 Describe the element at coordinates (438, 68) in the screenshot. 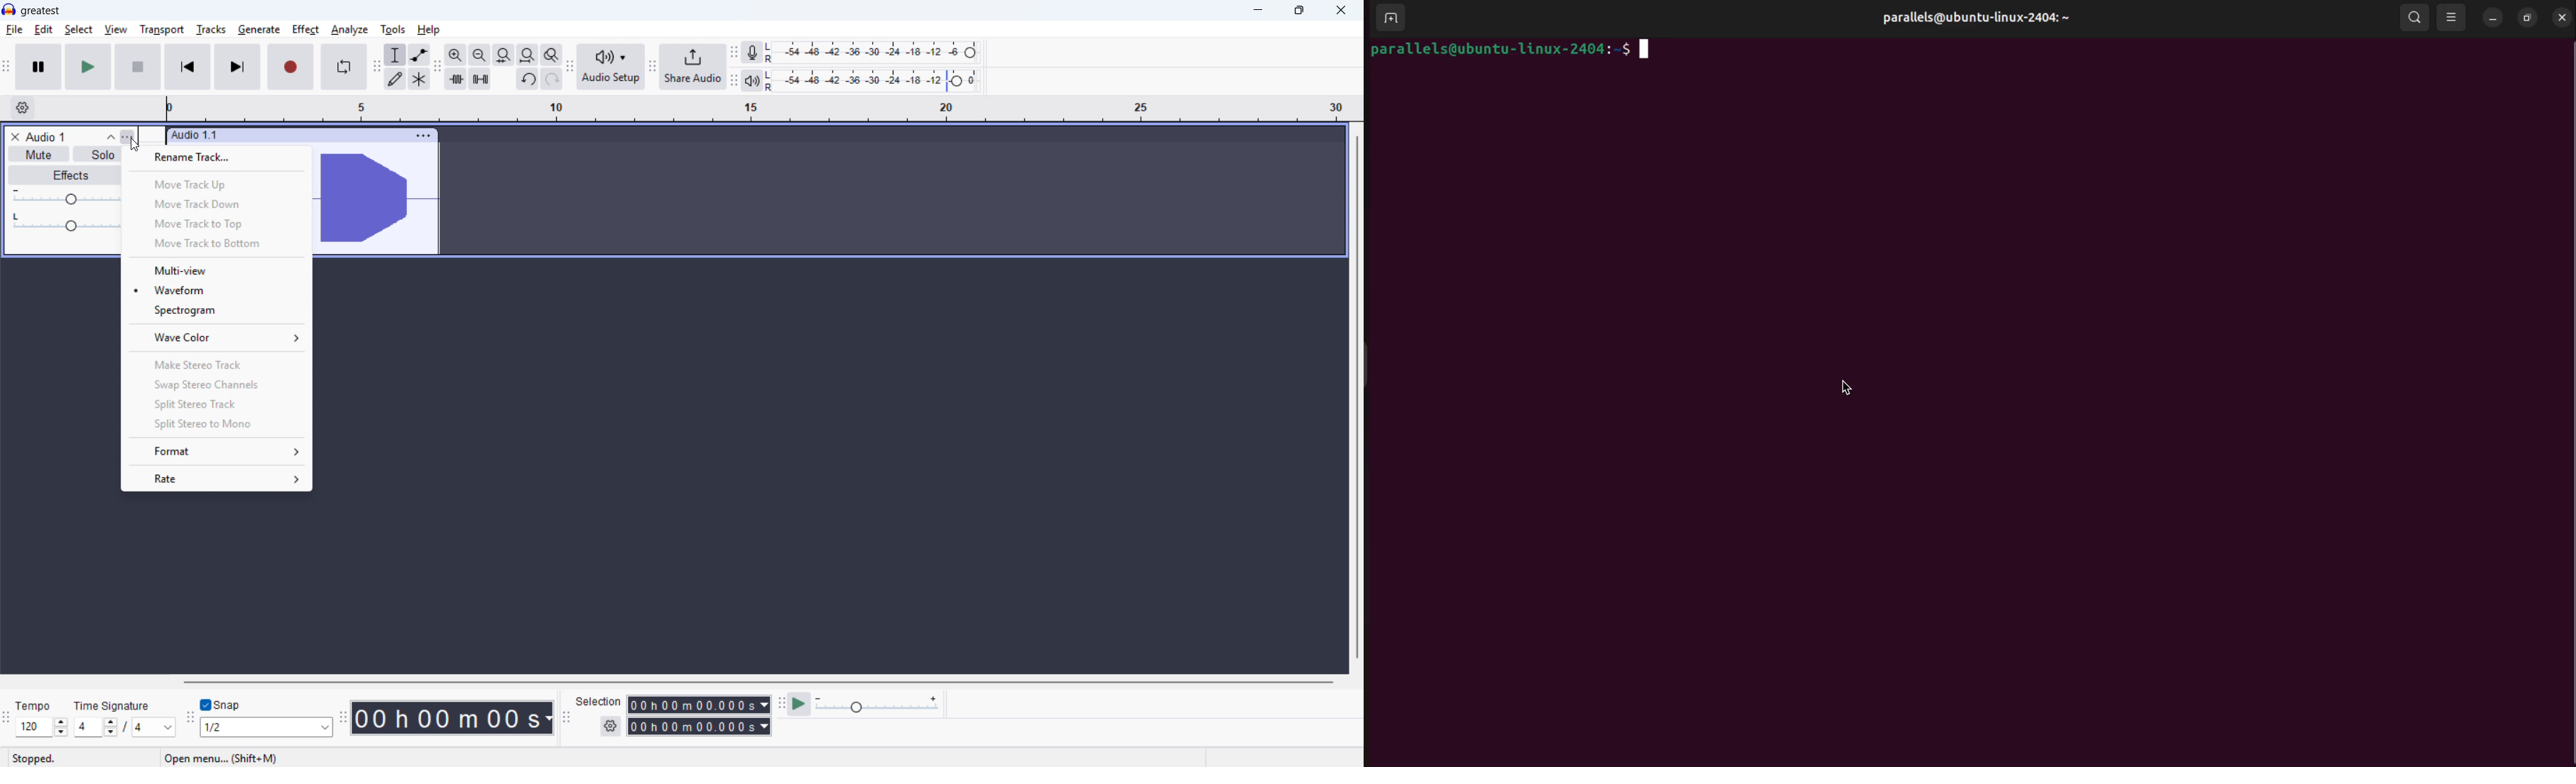

I see `edit toolbar` at that location.